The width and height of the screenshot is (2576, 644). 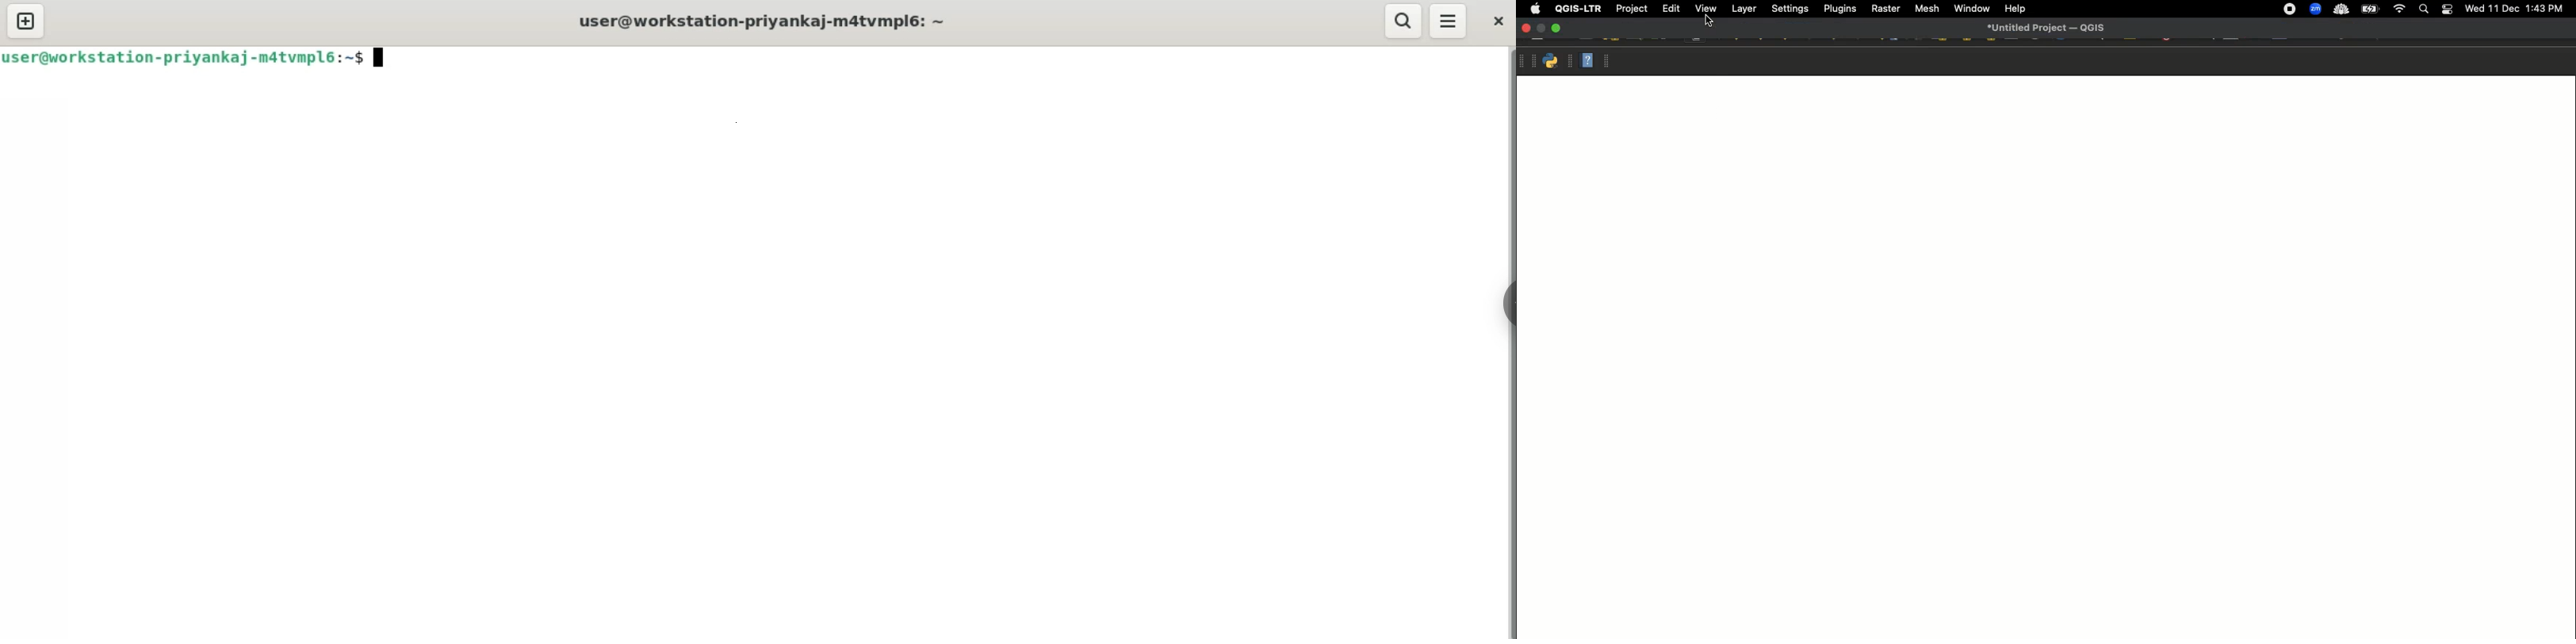 I want to click on new tab, so click(x=27, y=21).